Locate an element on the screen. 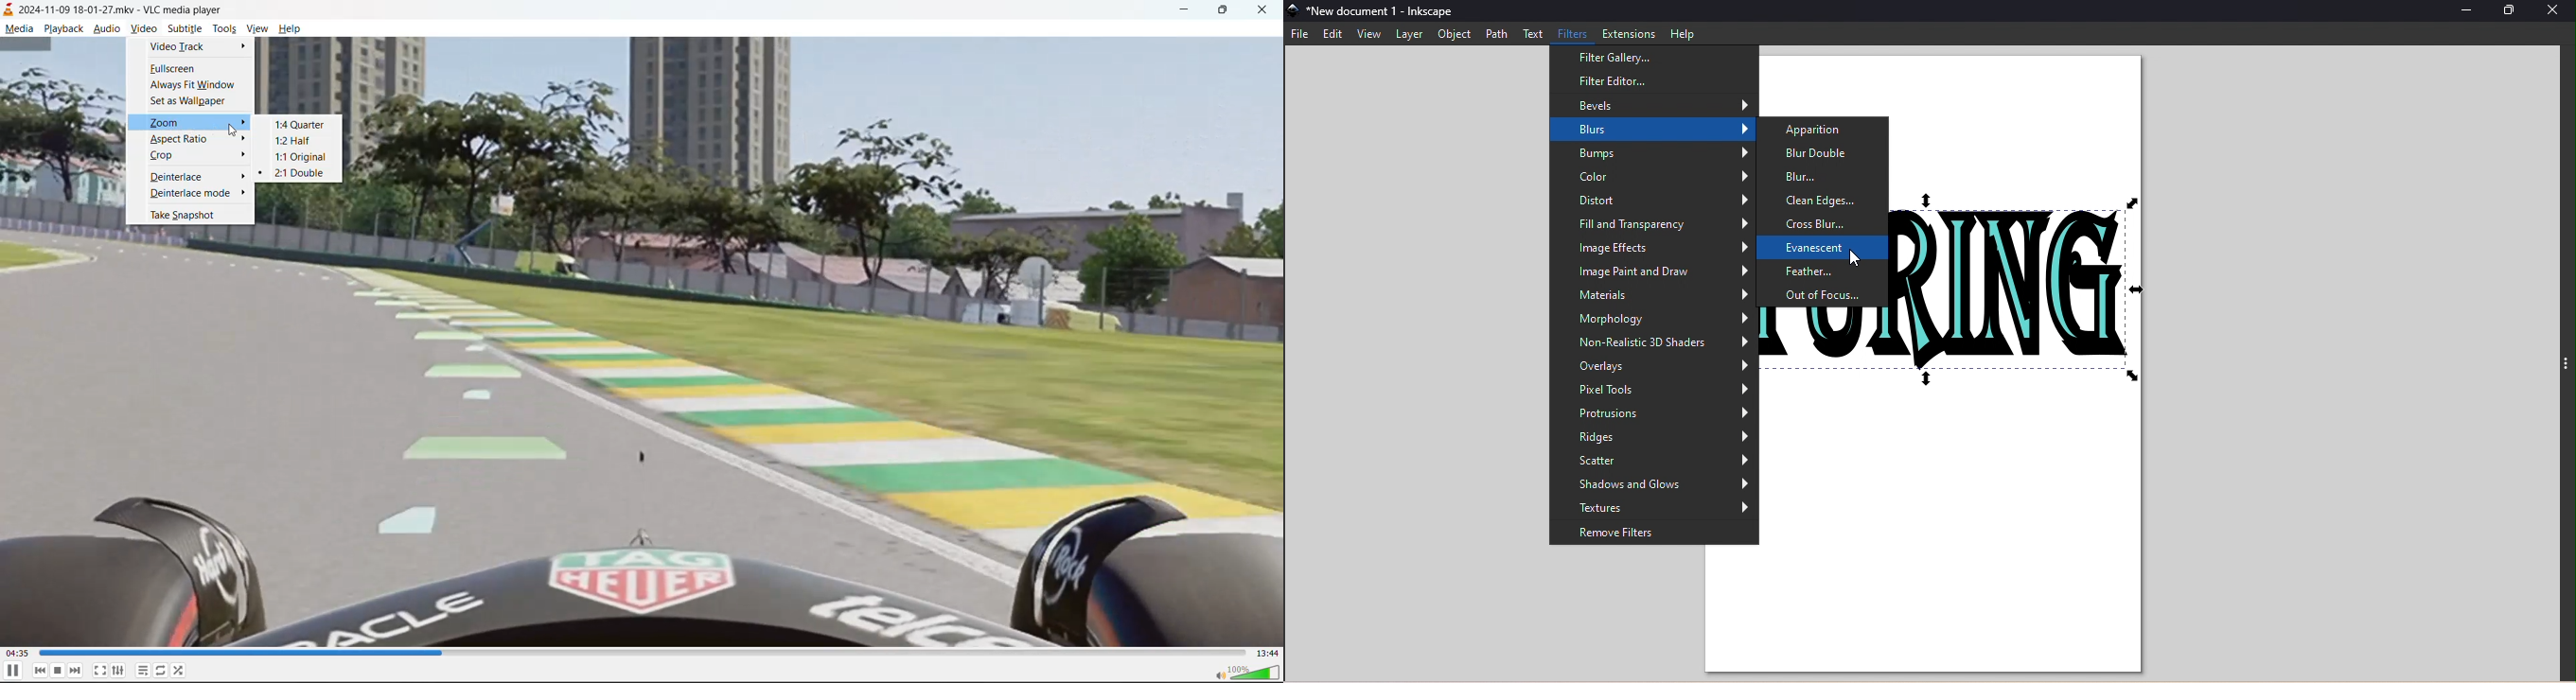  audio is located at coordinates (107, 28).